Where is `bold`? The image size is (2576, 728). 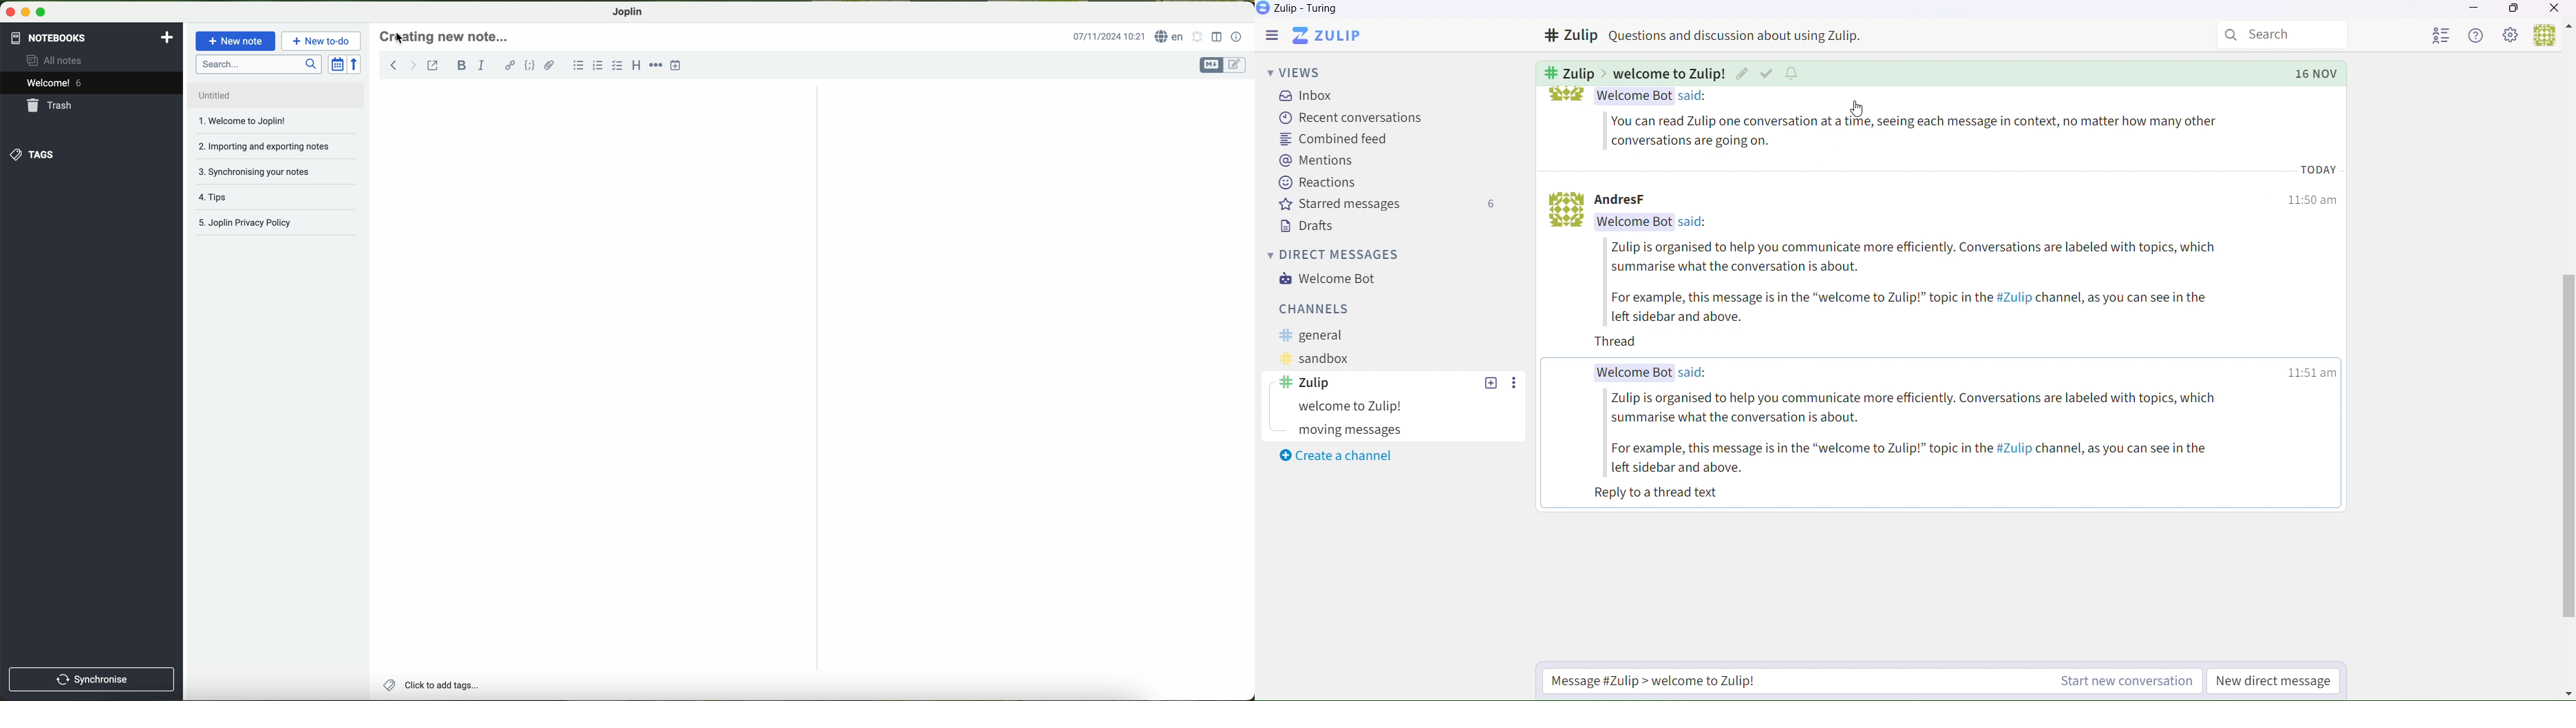 bold is located at coordinates (462, 65).